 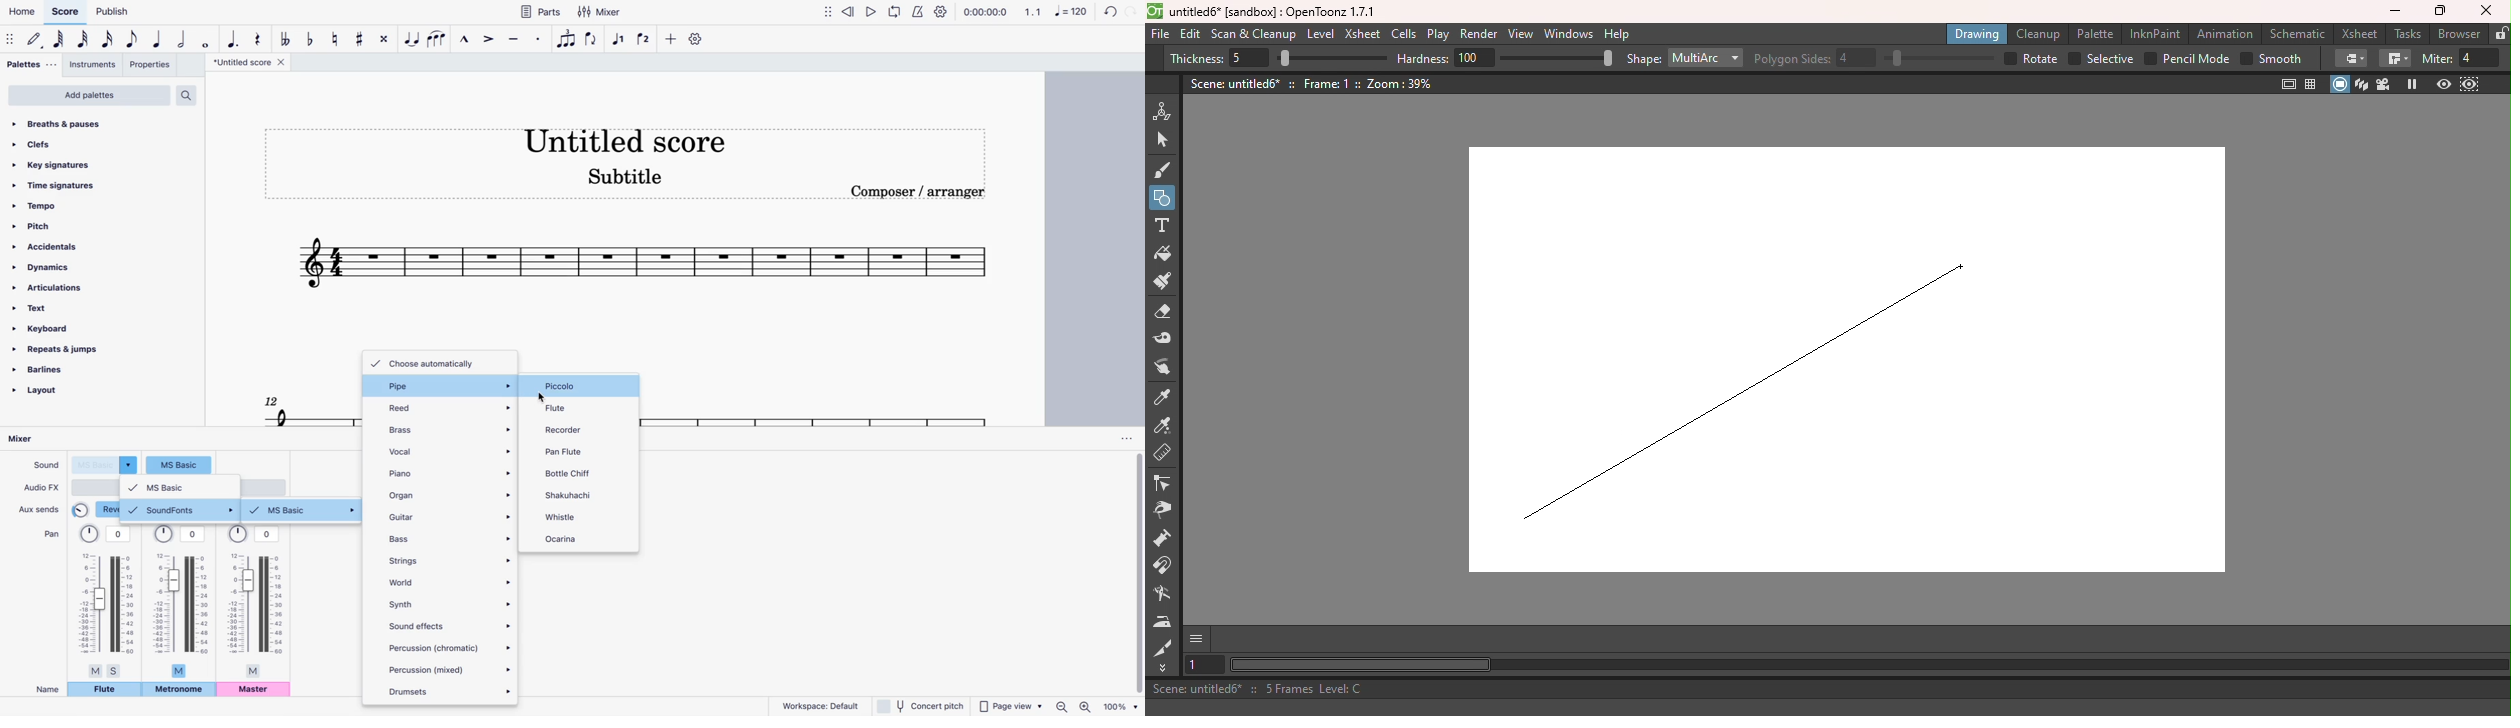 What do you see at coordinates (333, 38) in the screenshot?
I see `toggle natural` at bounding box center [333, 38].